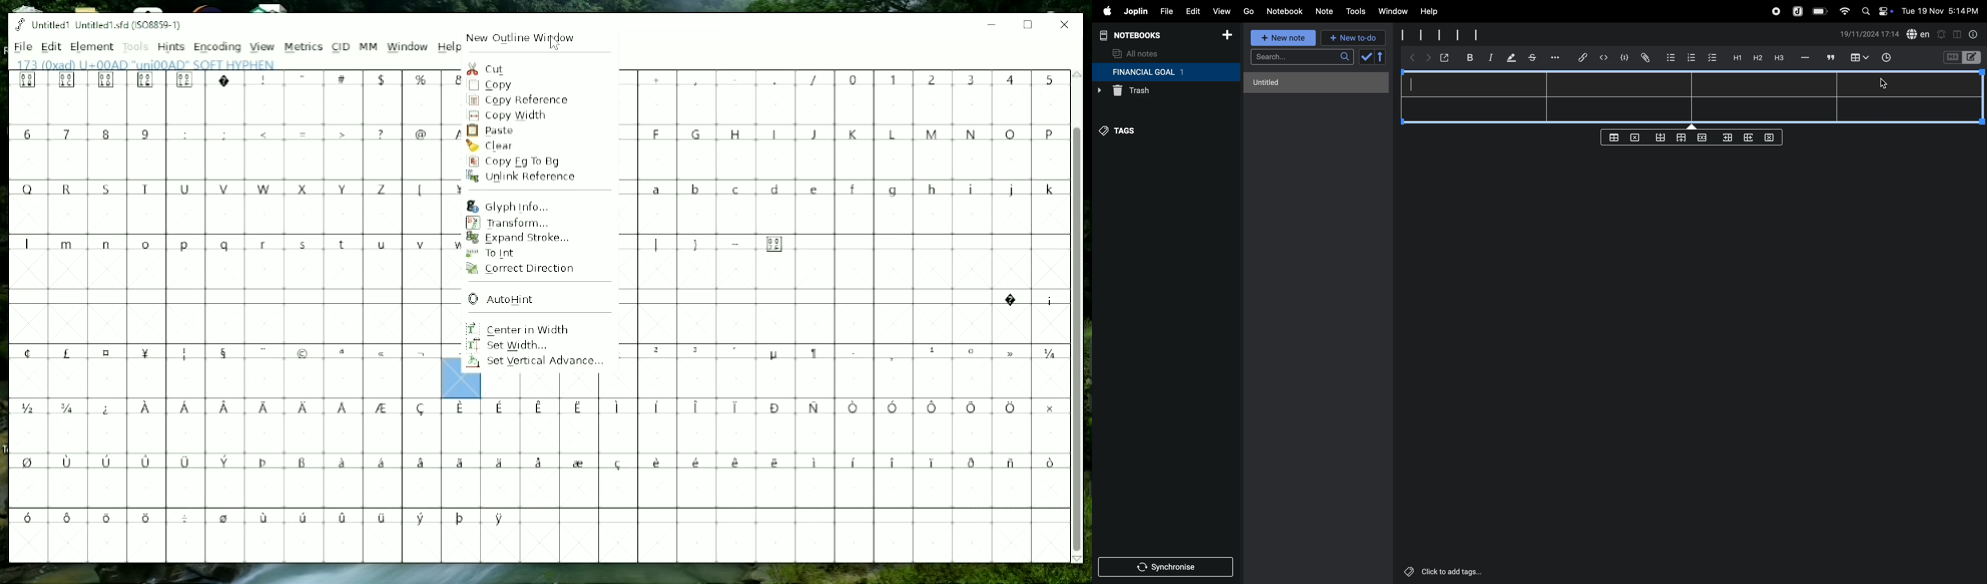 The height and width of the screenshot is (588, 1988). What do you see at coordinates (1462, 571) in the screenshot?
I see `click to add tags` at bounding box center [1462, 571].